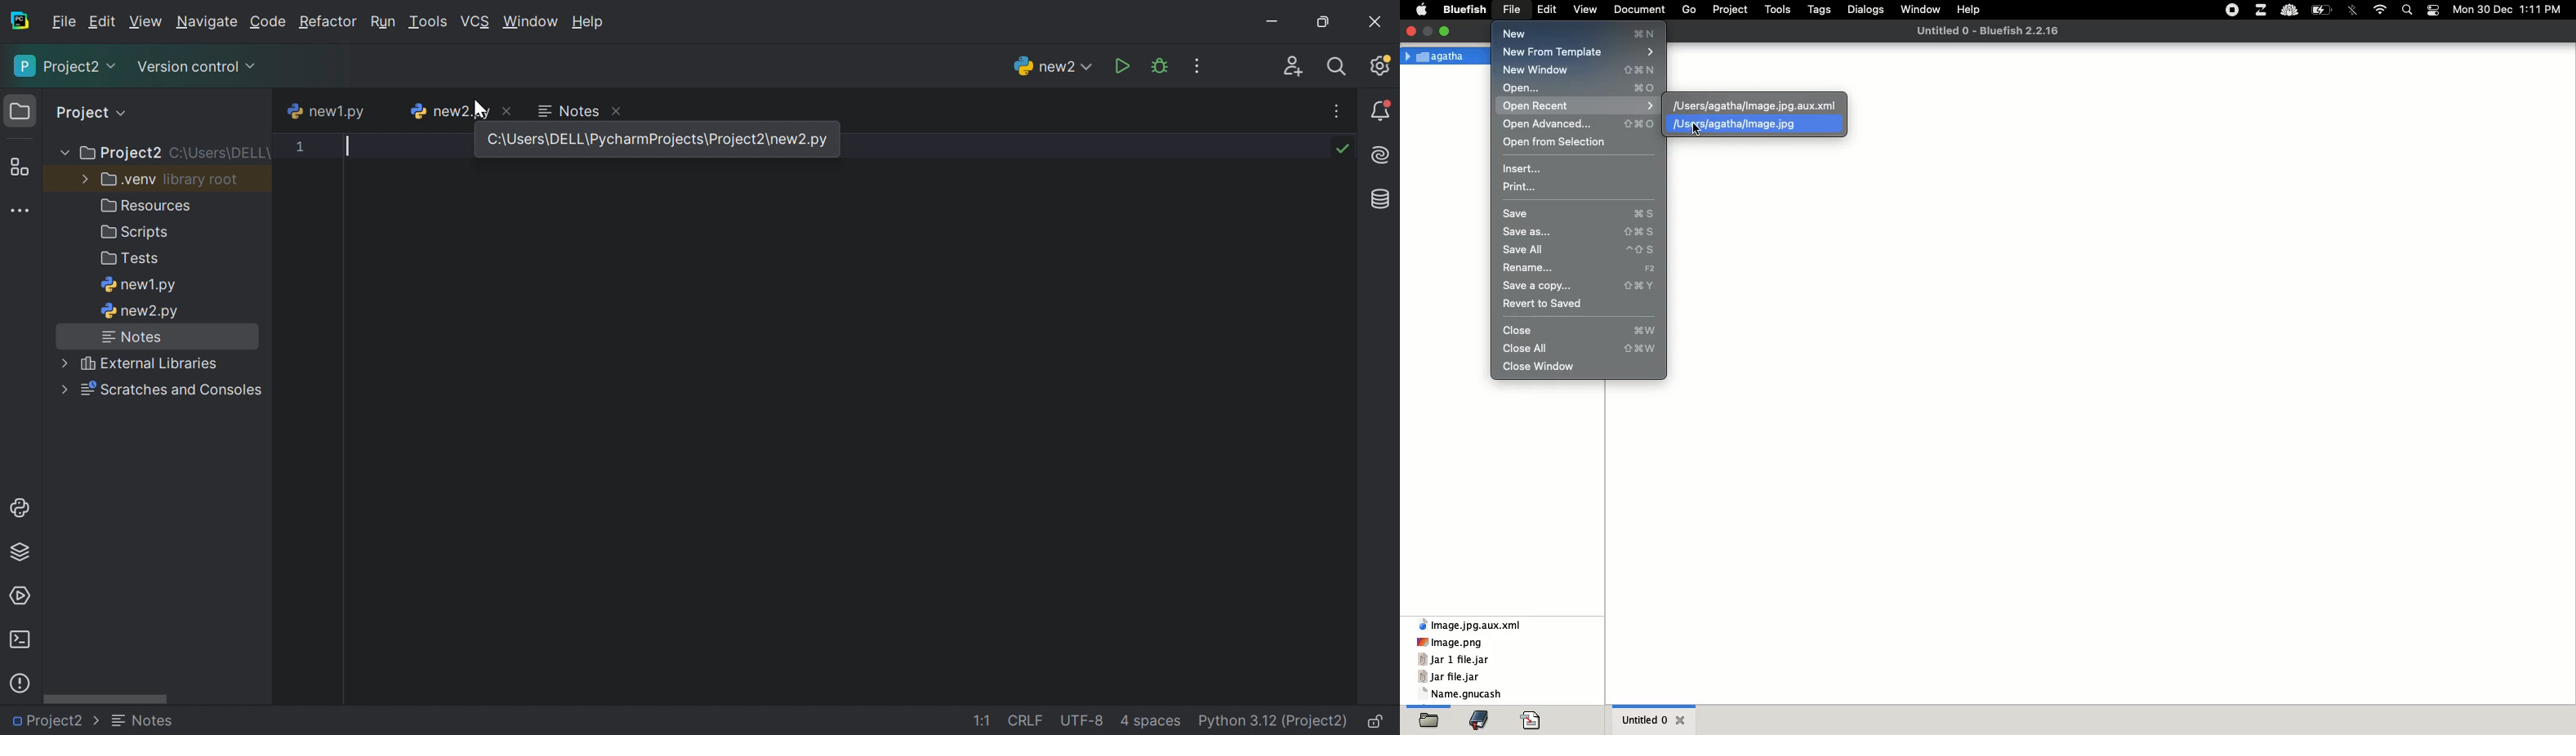  Describe the element at coordinates (621, 113) in the screenshot. I see `Close` at that location.